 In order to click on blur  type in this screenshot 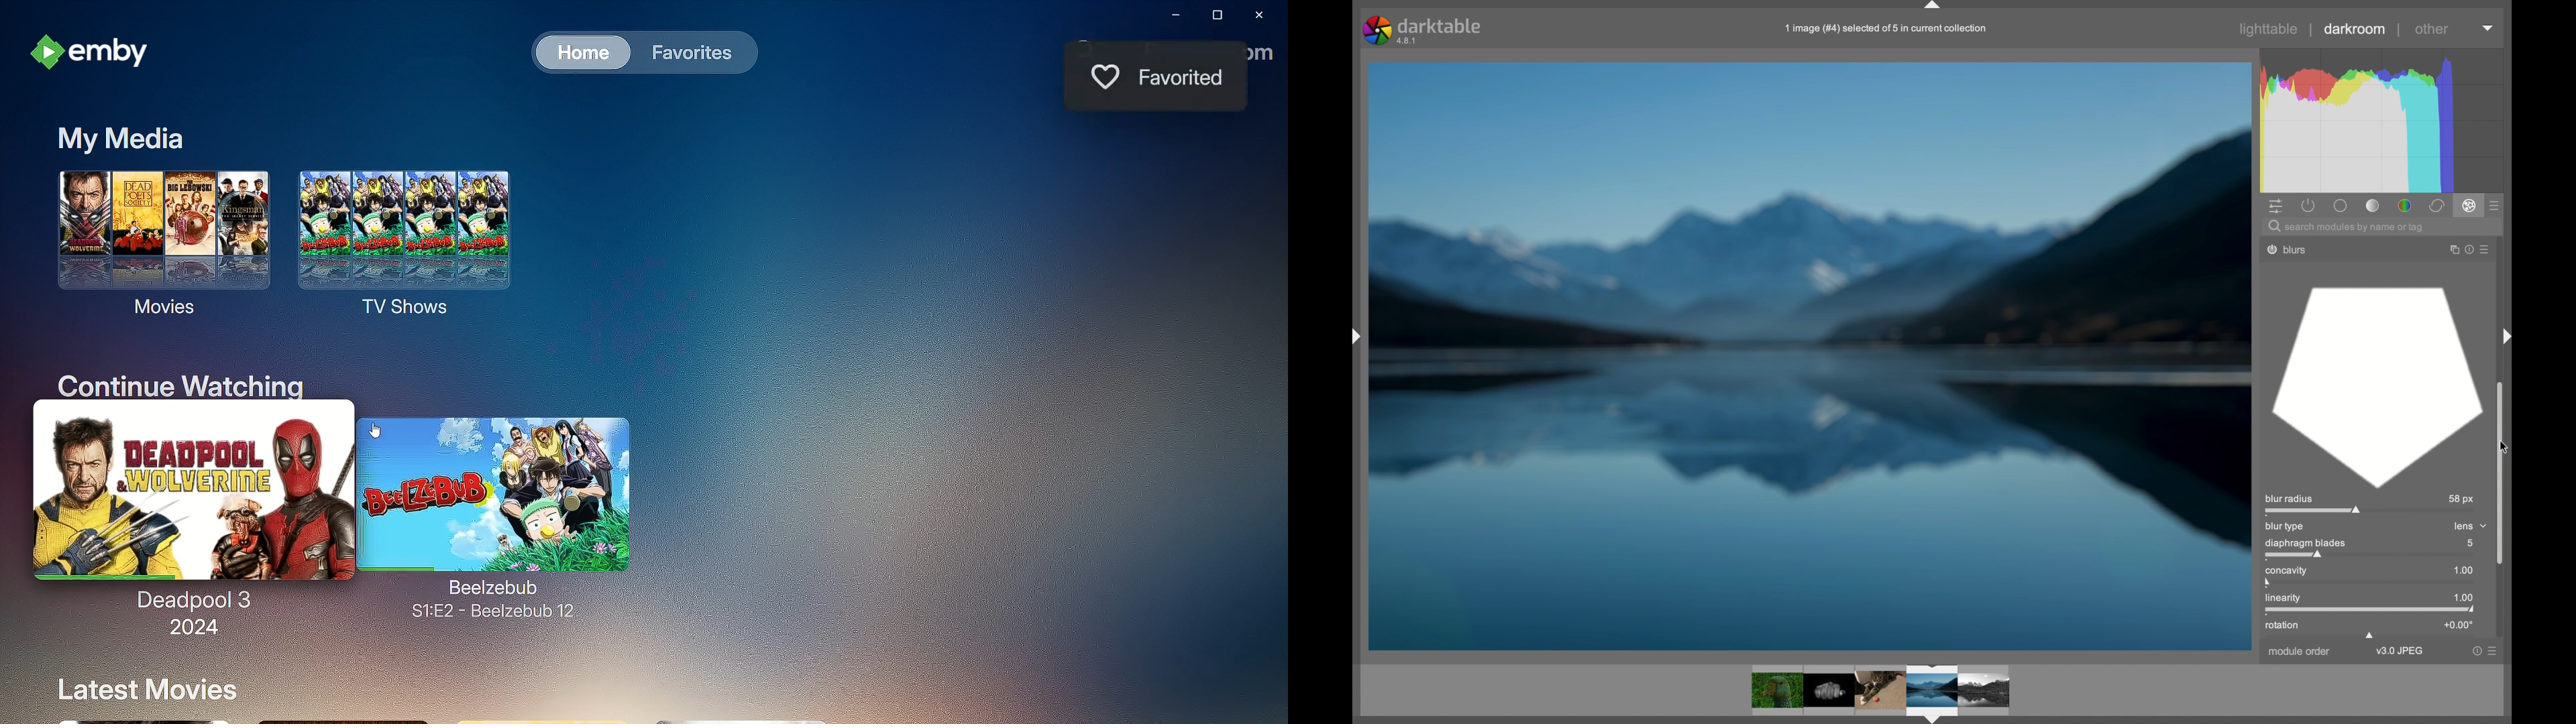, I will do `click(2286, 527)`.